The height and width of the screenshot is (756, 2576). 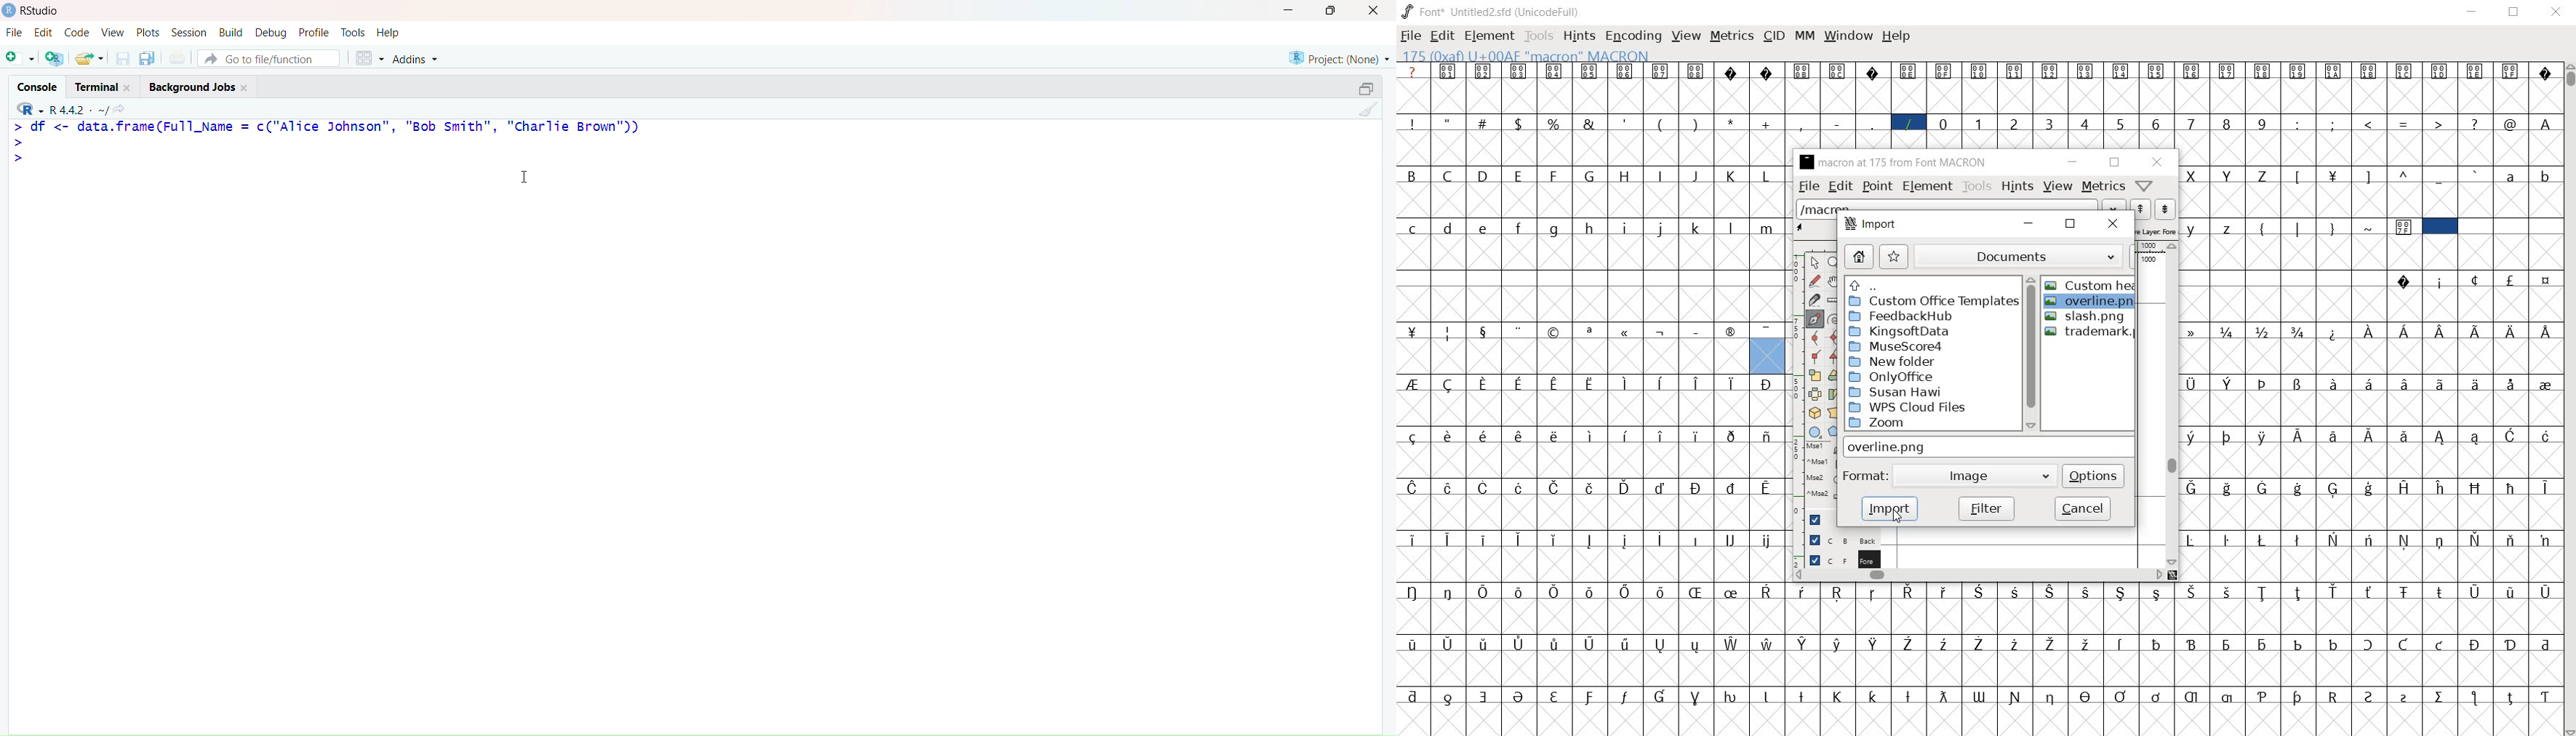 What do you see at coordinates (1590, 124) in the screenshot?
I see `&` at bounding box center [1590, 124].